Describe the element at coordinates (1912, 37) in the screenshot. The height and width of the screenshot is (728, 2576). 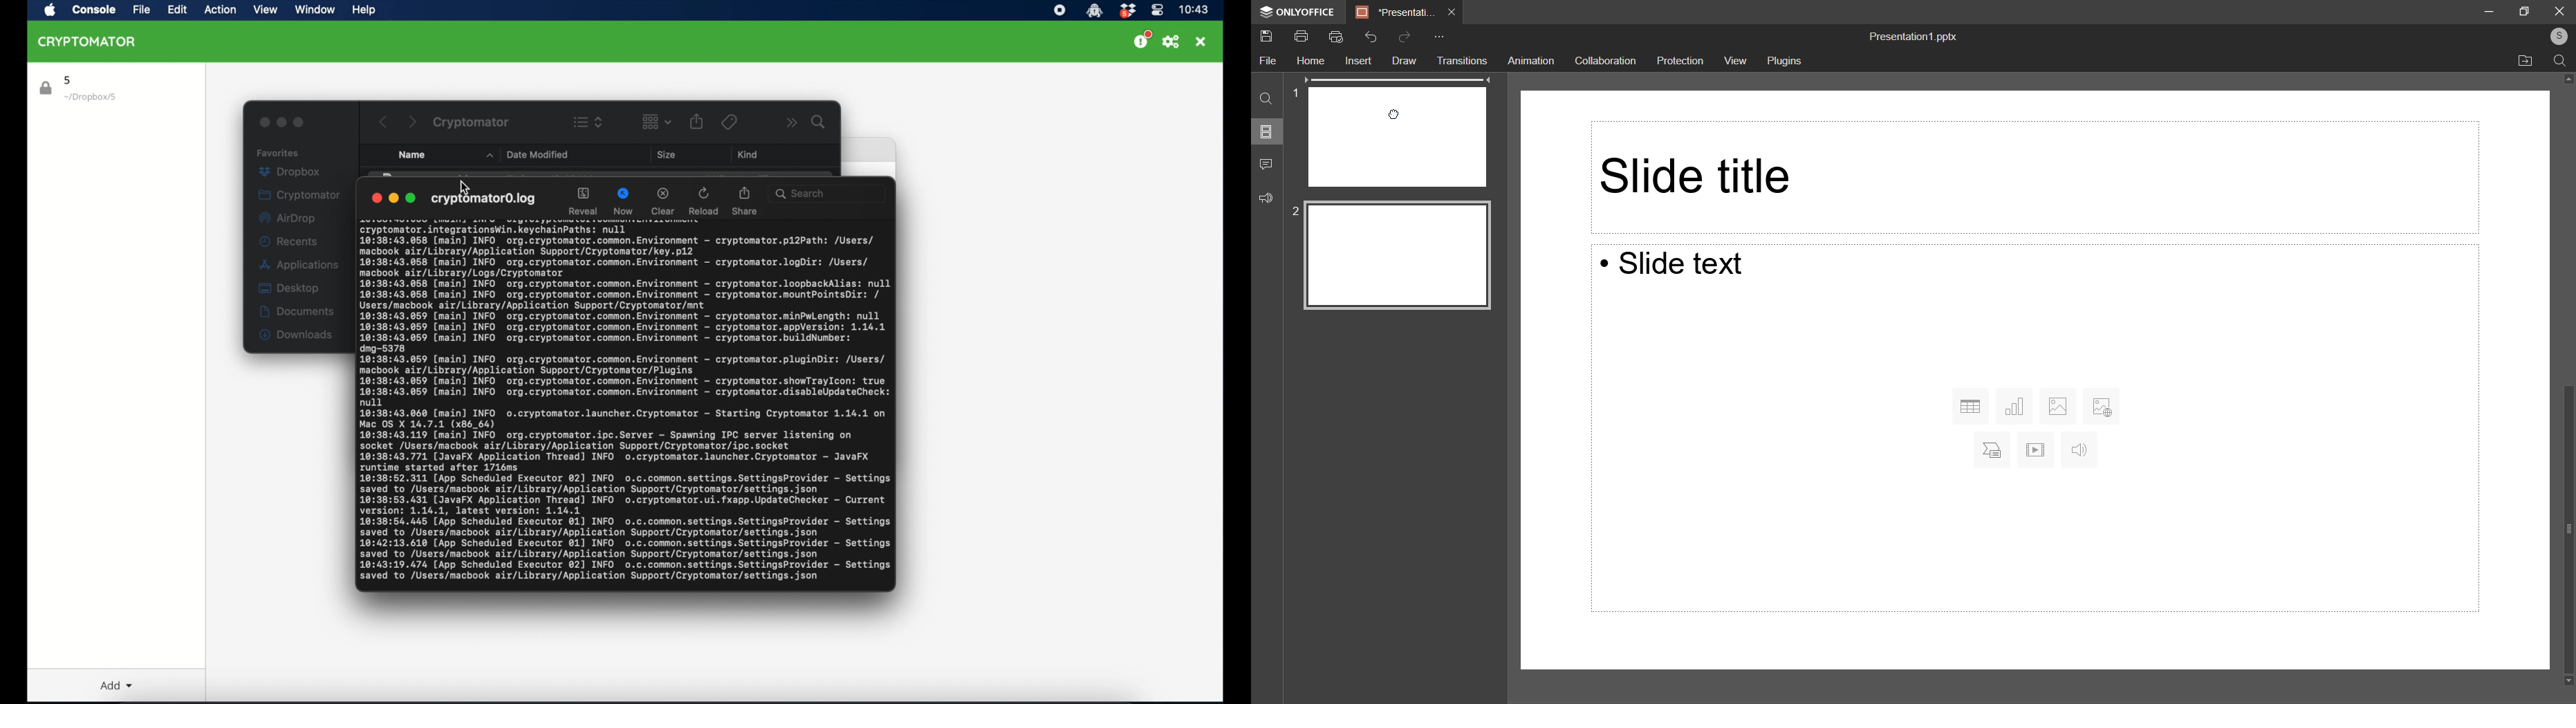
I see `Presentation1.pptx` at that location.